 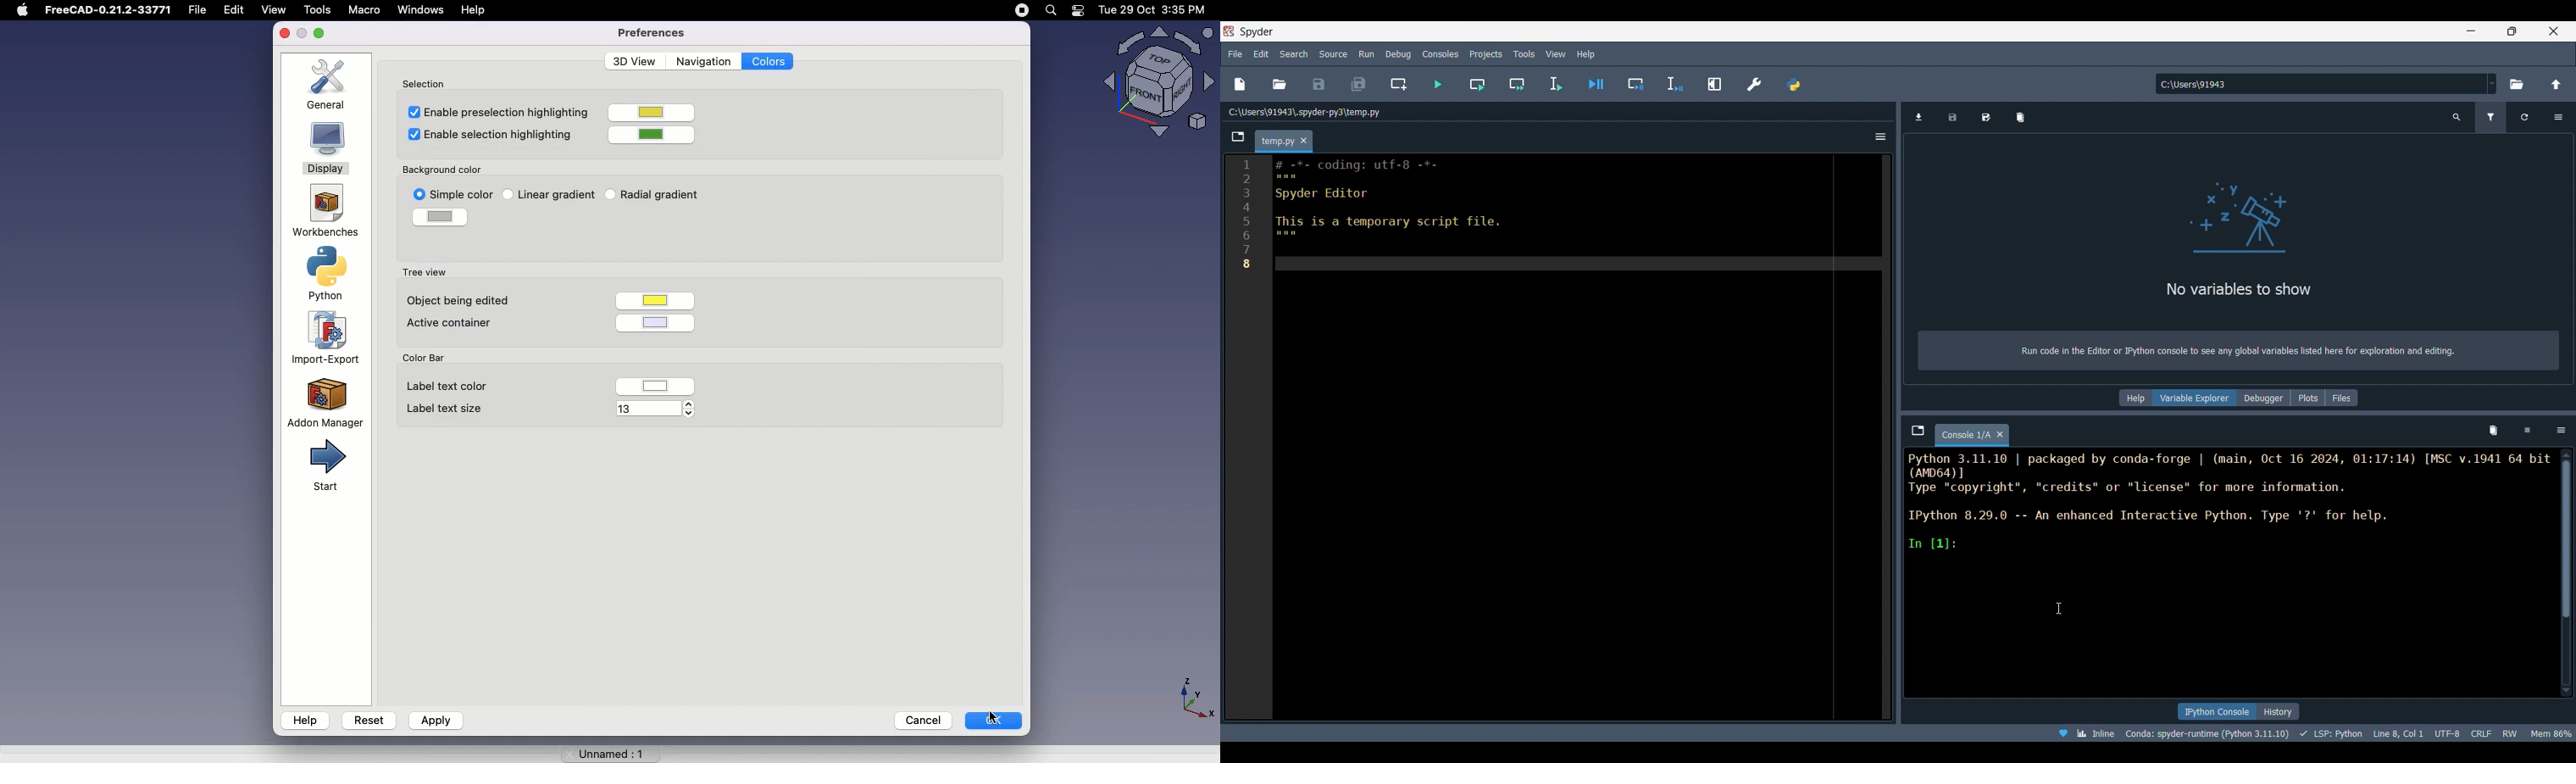 What do you see at coordinates (1438, 84) in the screenshot?
I see `Run file` at bounding box center [1438, 84].